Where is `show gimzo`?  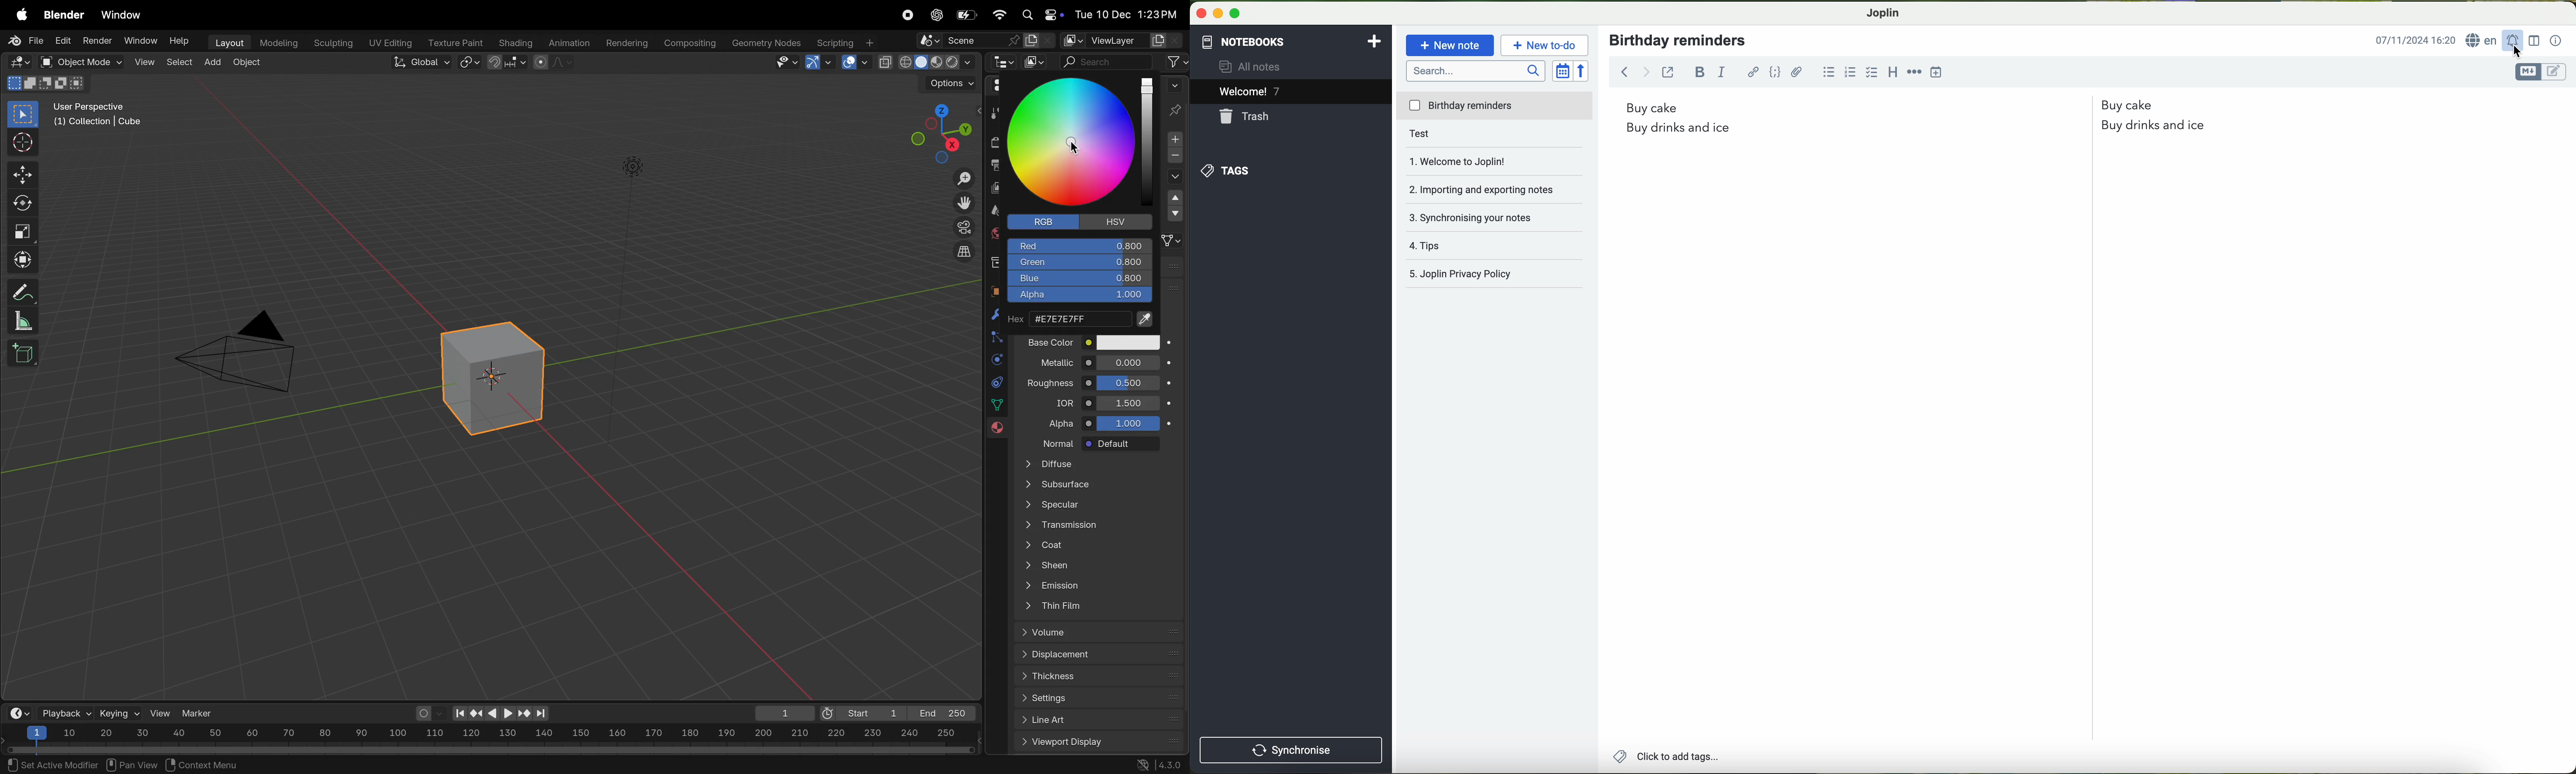 show gimzo is located at coordinates (821, 62).